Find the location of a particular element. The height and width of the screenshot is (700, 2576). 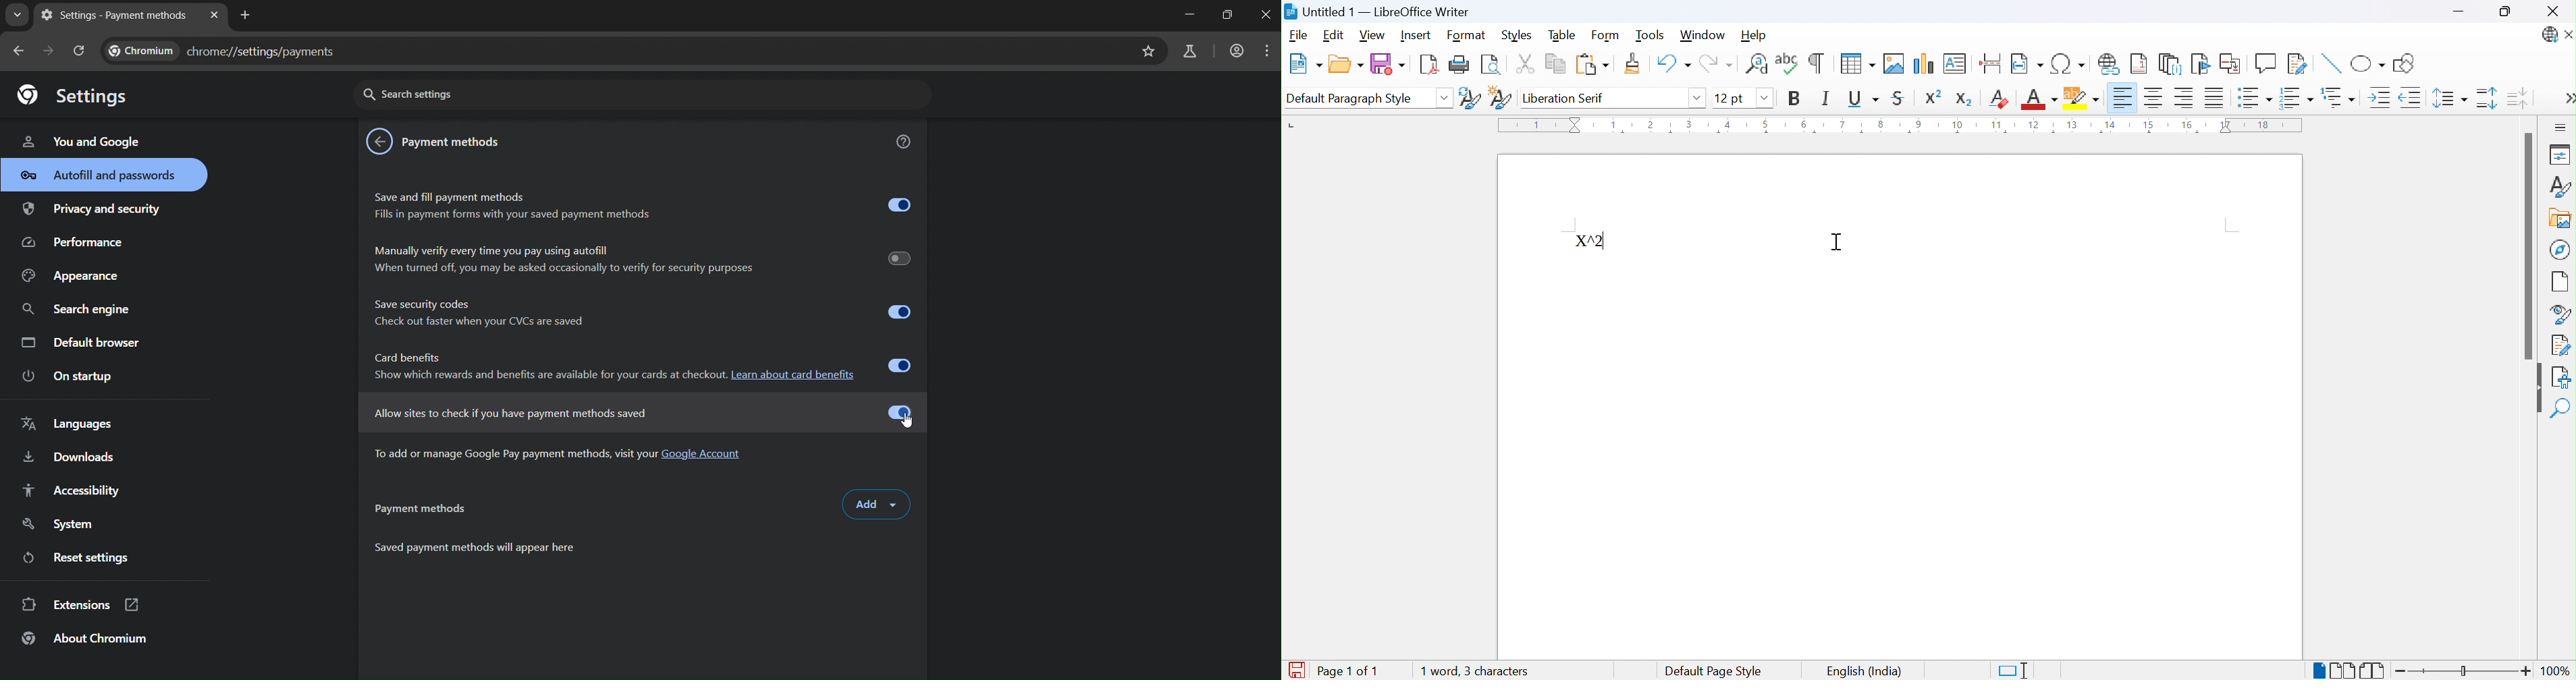

Find and replace is located at coordinates (1757, 63).